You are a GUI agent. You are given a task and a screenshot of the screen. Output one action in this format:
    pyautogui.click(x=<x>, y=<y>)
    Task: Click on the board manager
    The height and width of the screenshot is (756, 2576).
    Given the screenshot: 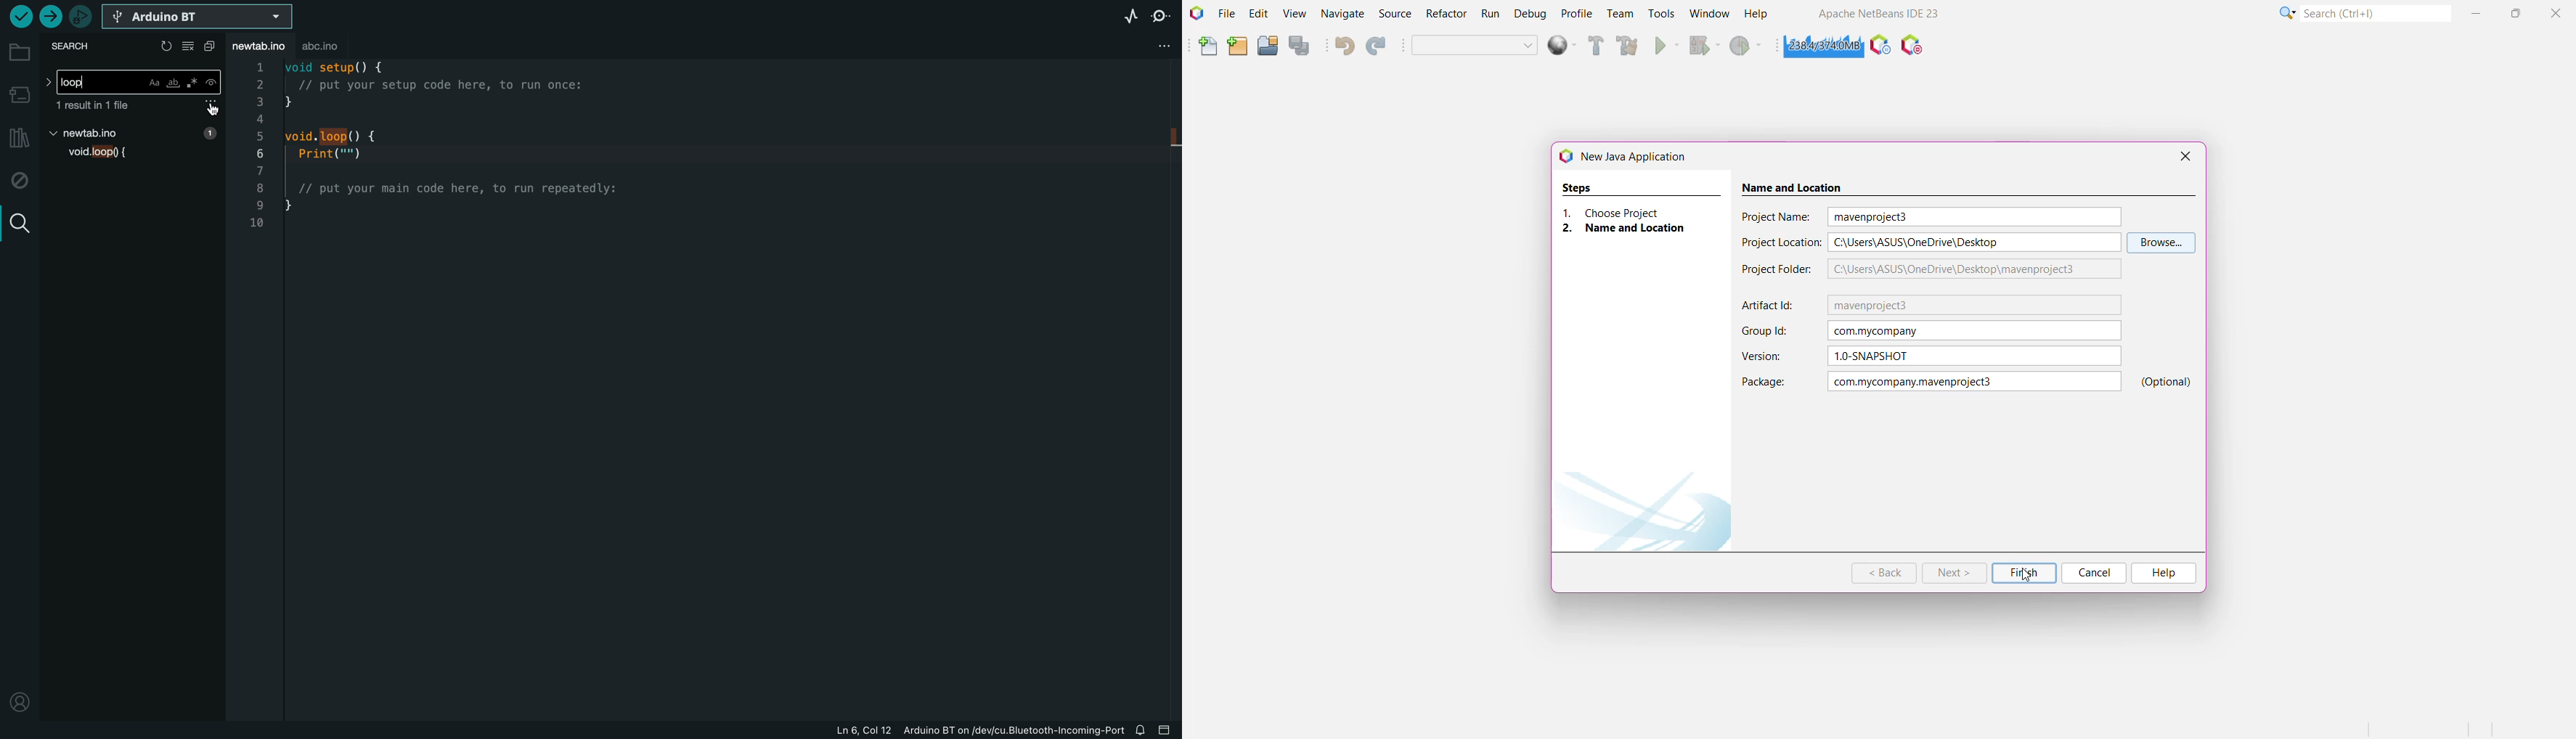 What is the action you would take?
    pyautogui.click(x=20, y=94)
    